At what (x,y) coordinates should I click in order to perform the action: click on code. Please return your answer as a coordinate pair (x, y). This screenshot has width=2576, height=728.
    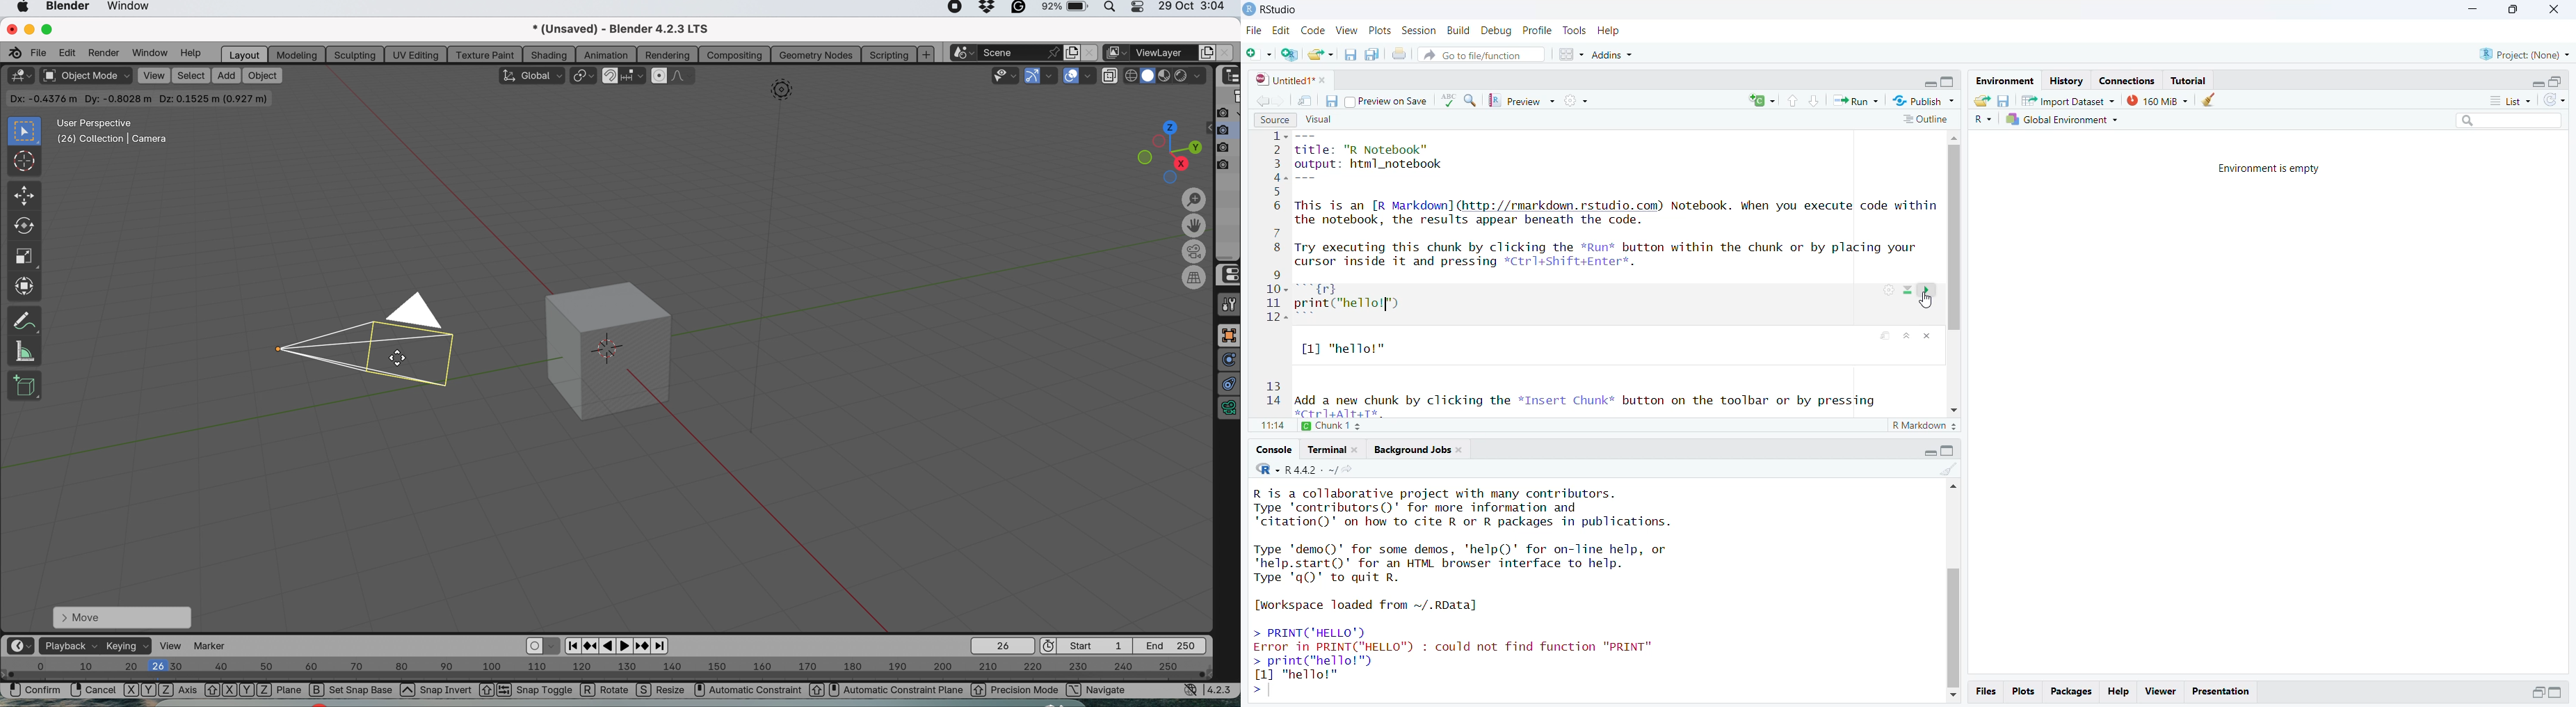
    Looking at the image, I should click on (1314, 30).